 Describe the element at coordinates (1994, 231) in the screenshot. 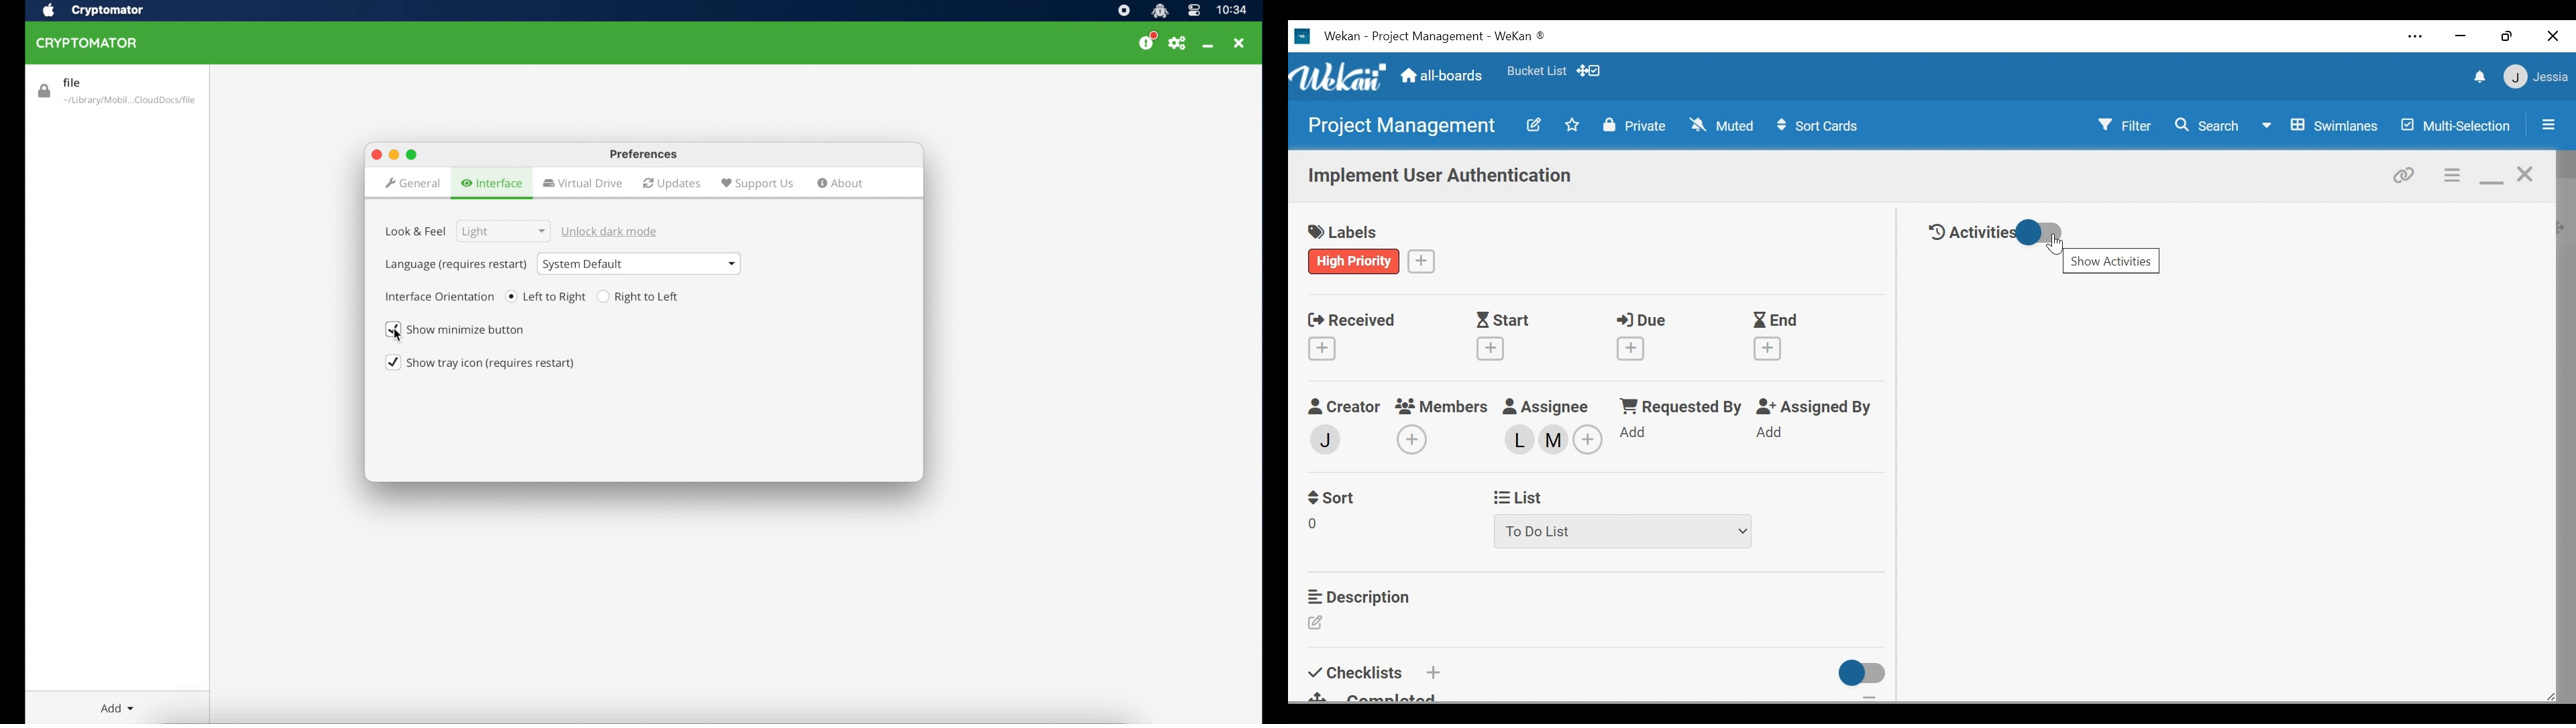

I see `Toggle Hide/Show Activities` at that location.